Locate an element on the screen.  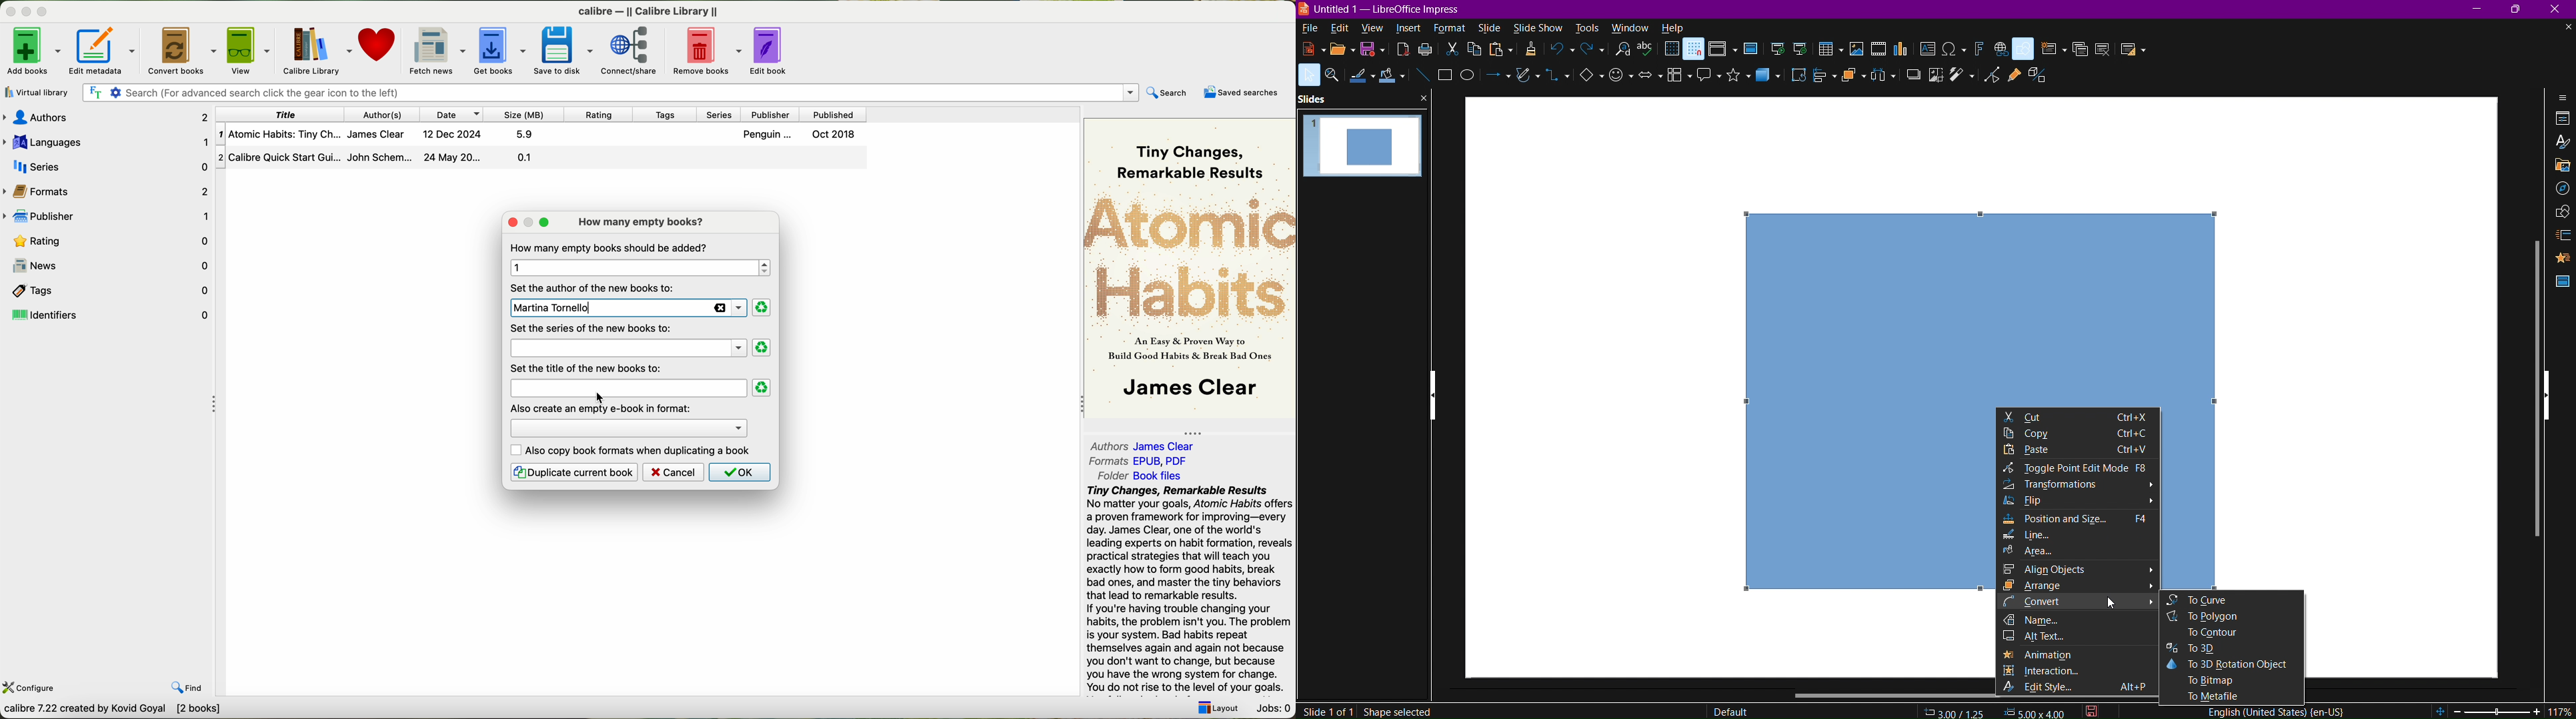
Gallery is located at coordinates (2557, 166).